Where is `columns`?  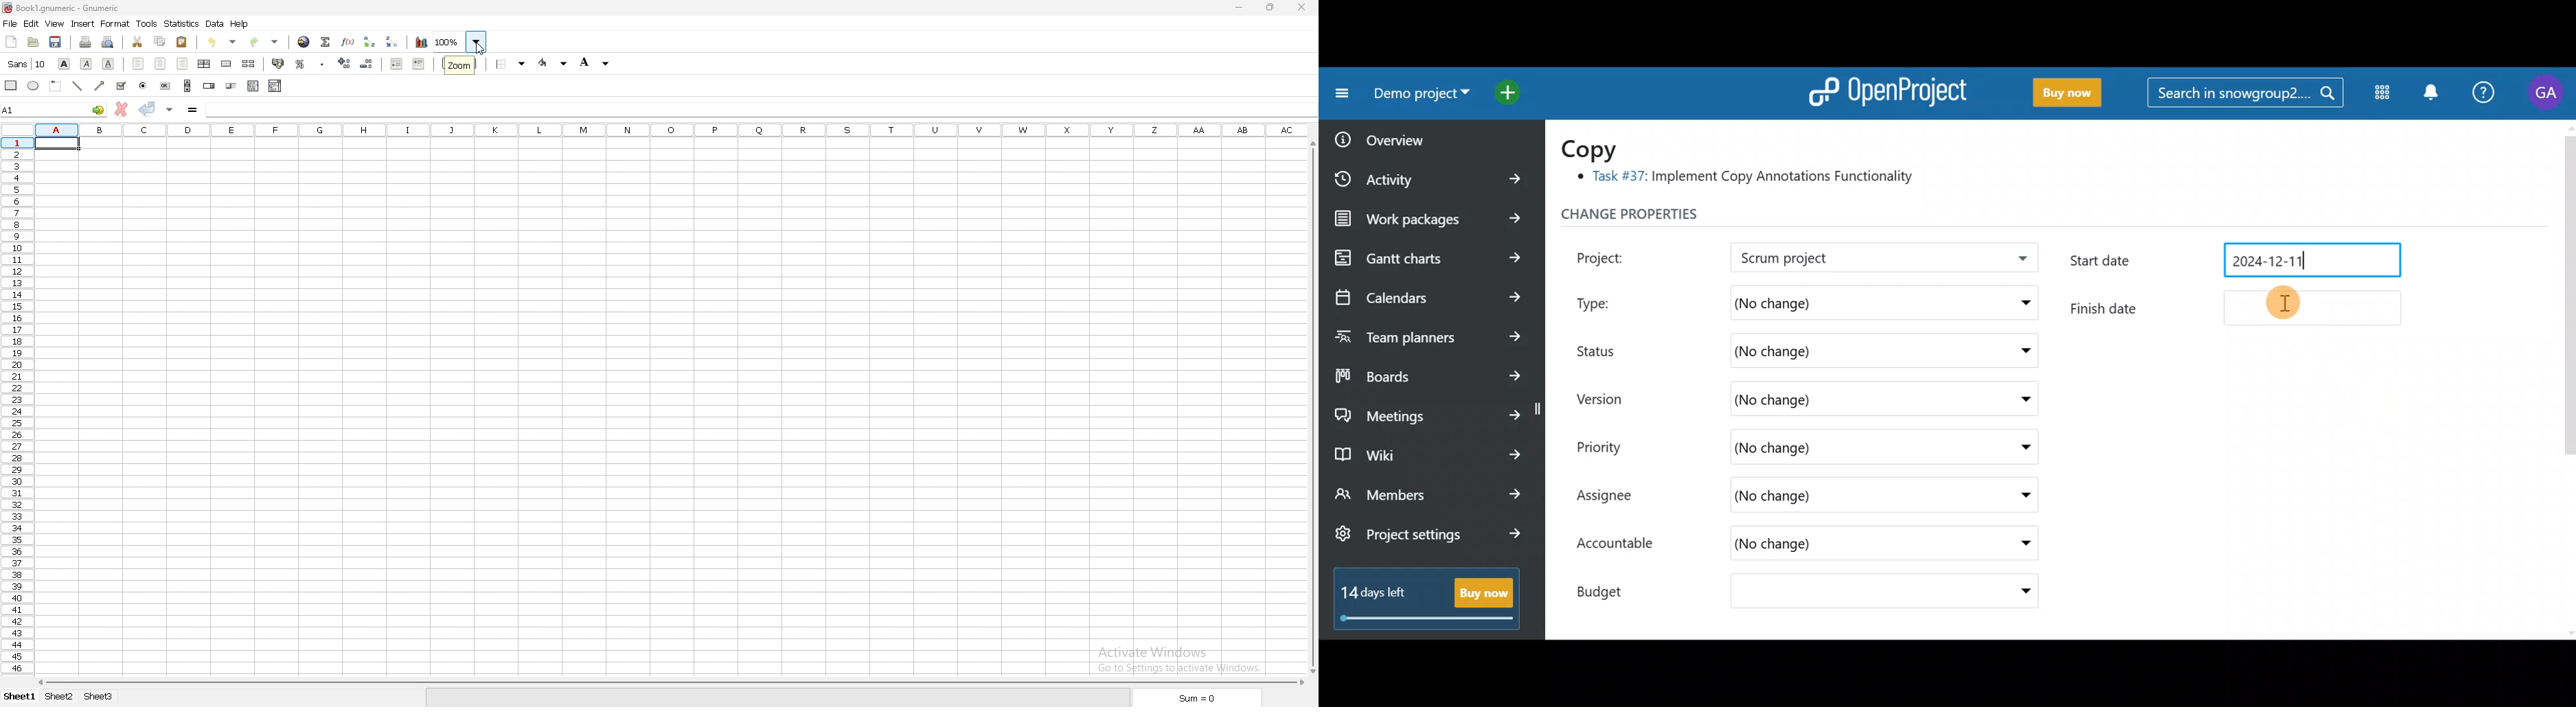 columns is located at coordinates (673, 130).